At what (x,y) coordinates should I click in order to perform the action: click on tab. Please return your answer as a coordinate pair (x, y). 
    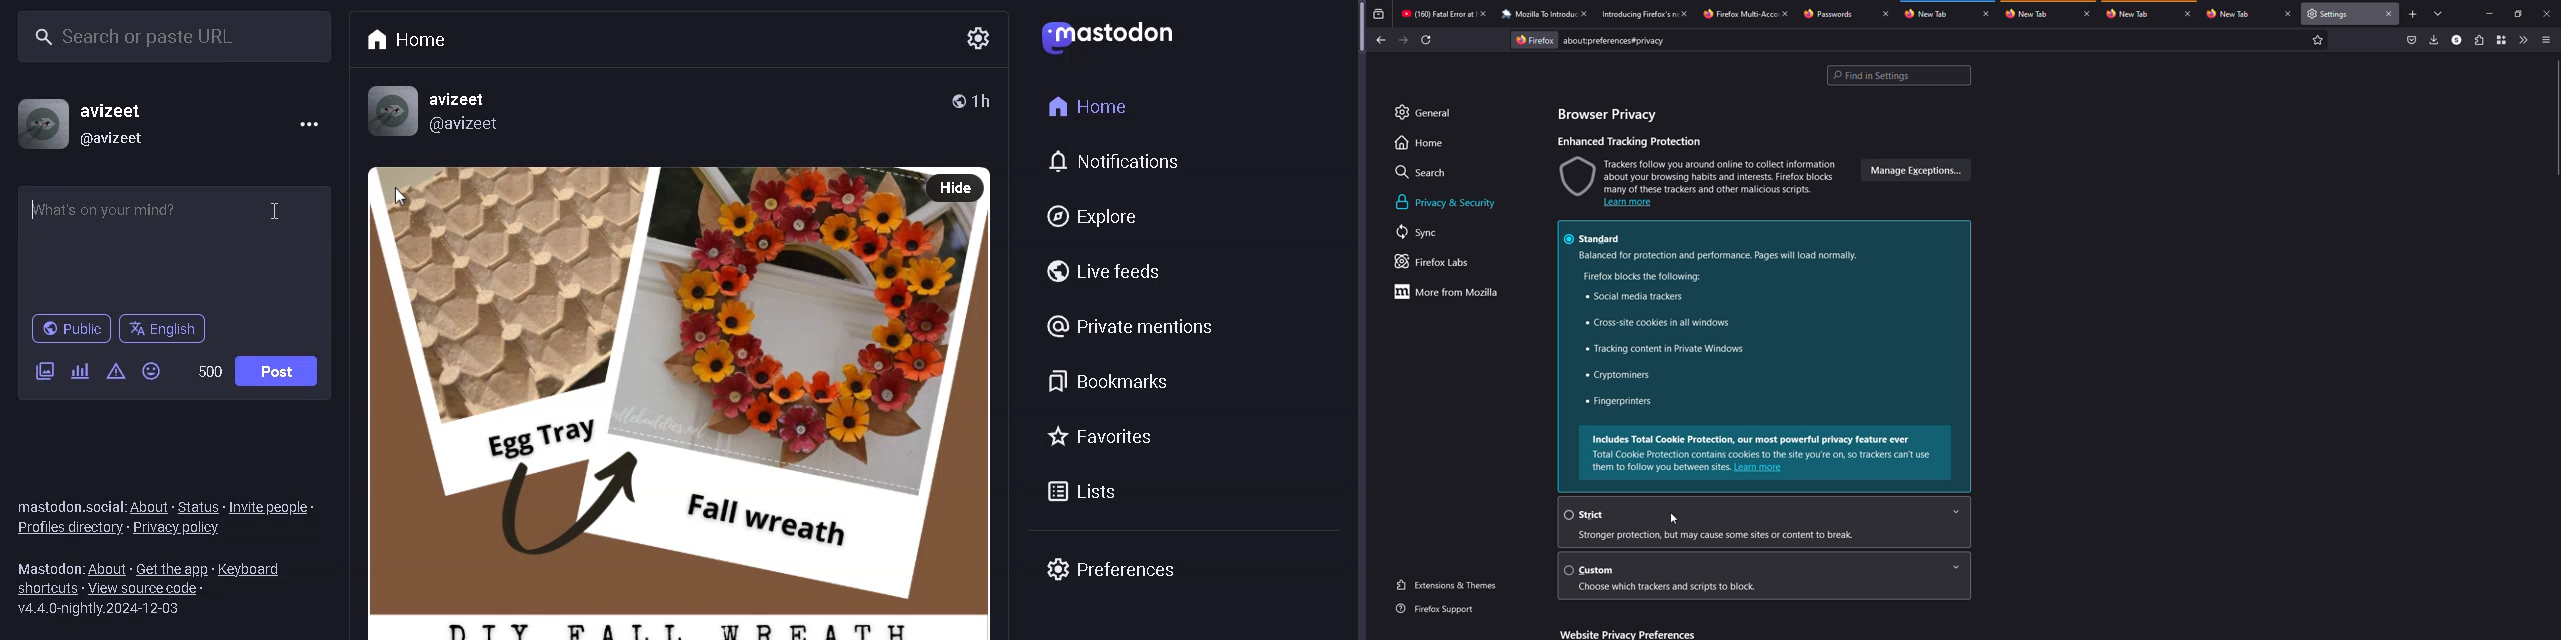
    Looking at the image, I should click on (2128, 13).